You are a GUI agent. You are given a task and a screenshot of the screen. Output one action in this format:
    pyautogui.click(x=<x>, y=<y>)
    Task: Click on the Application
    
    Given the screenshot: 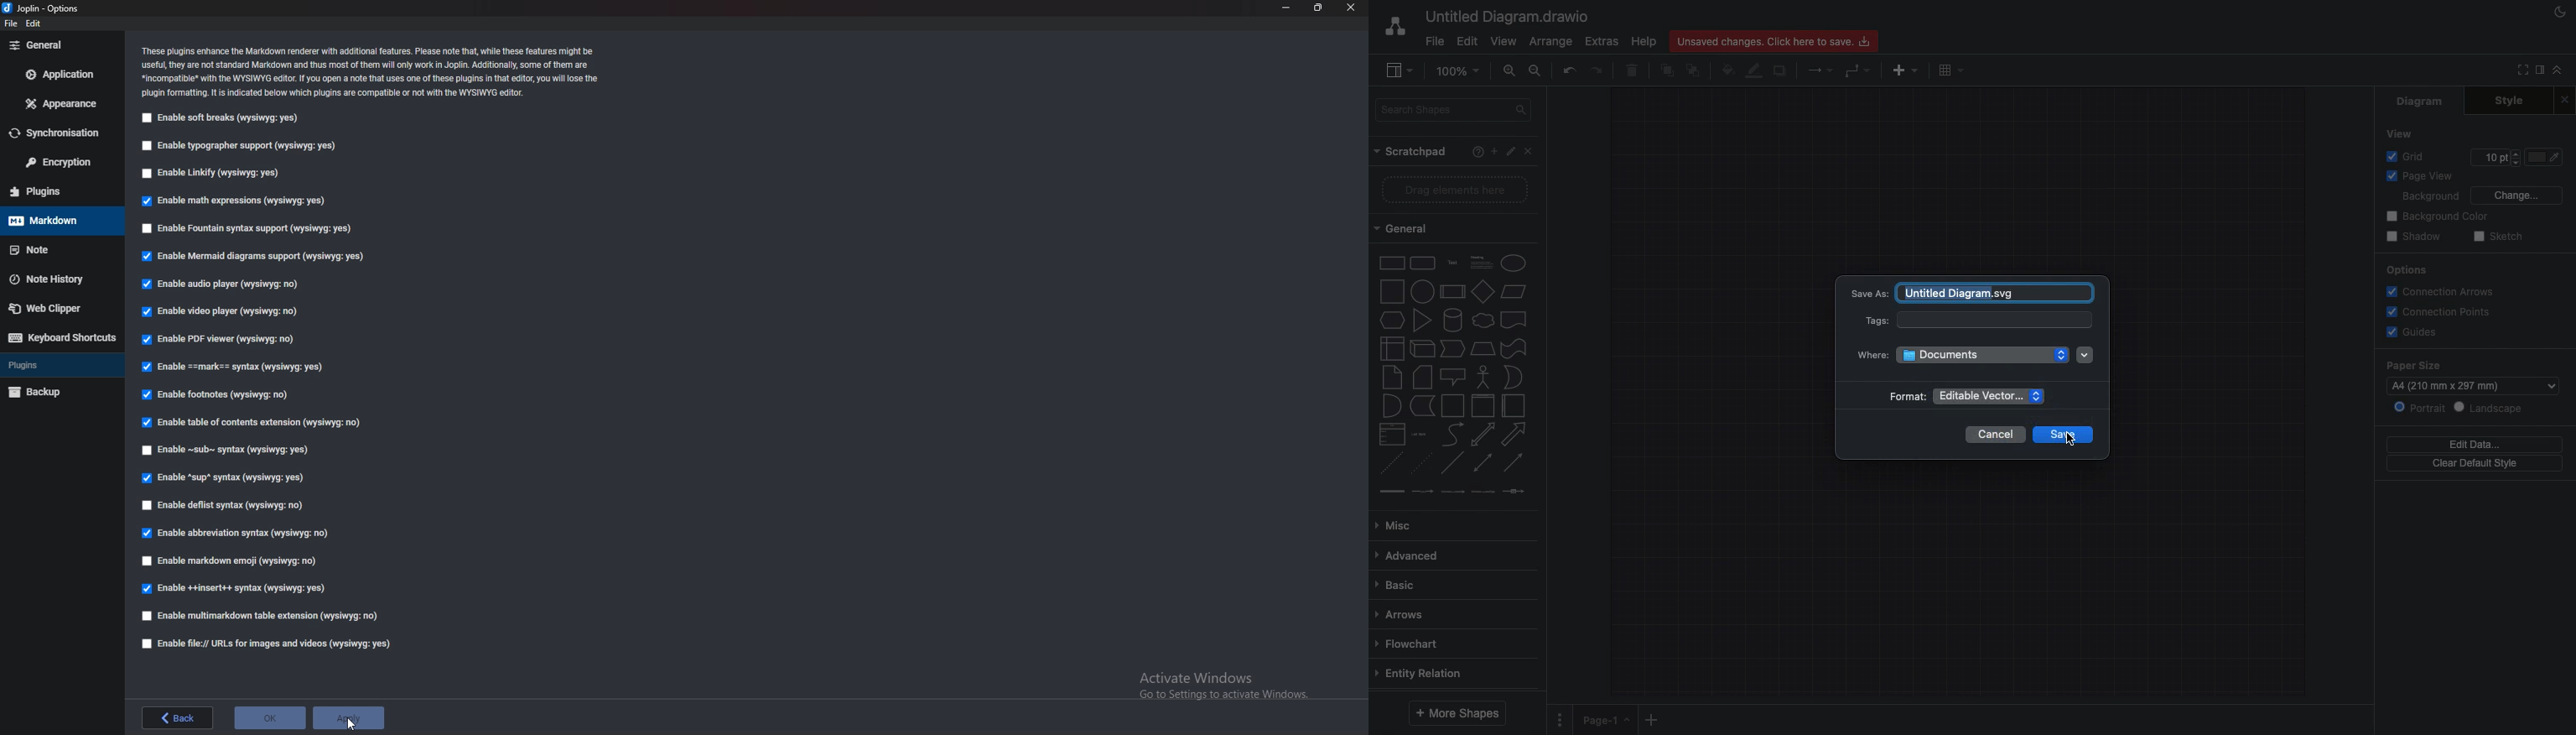 What is the action you would take?
    pyautogui.click(x=61, y=74)
    